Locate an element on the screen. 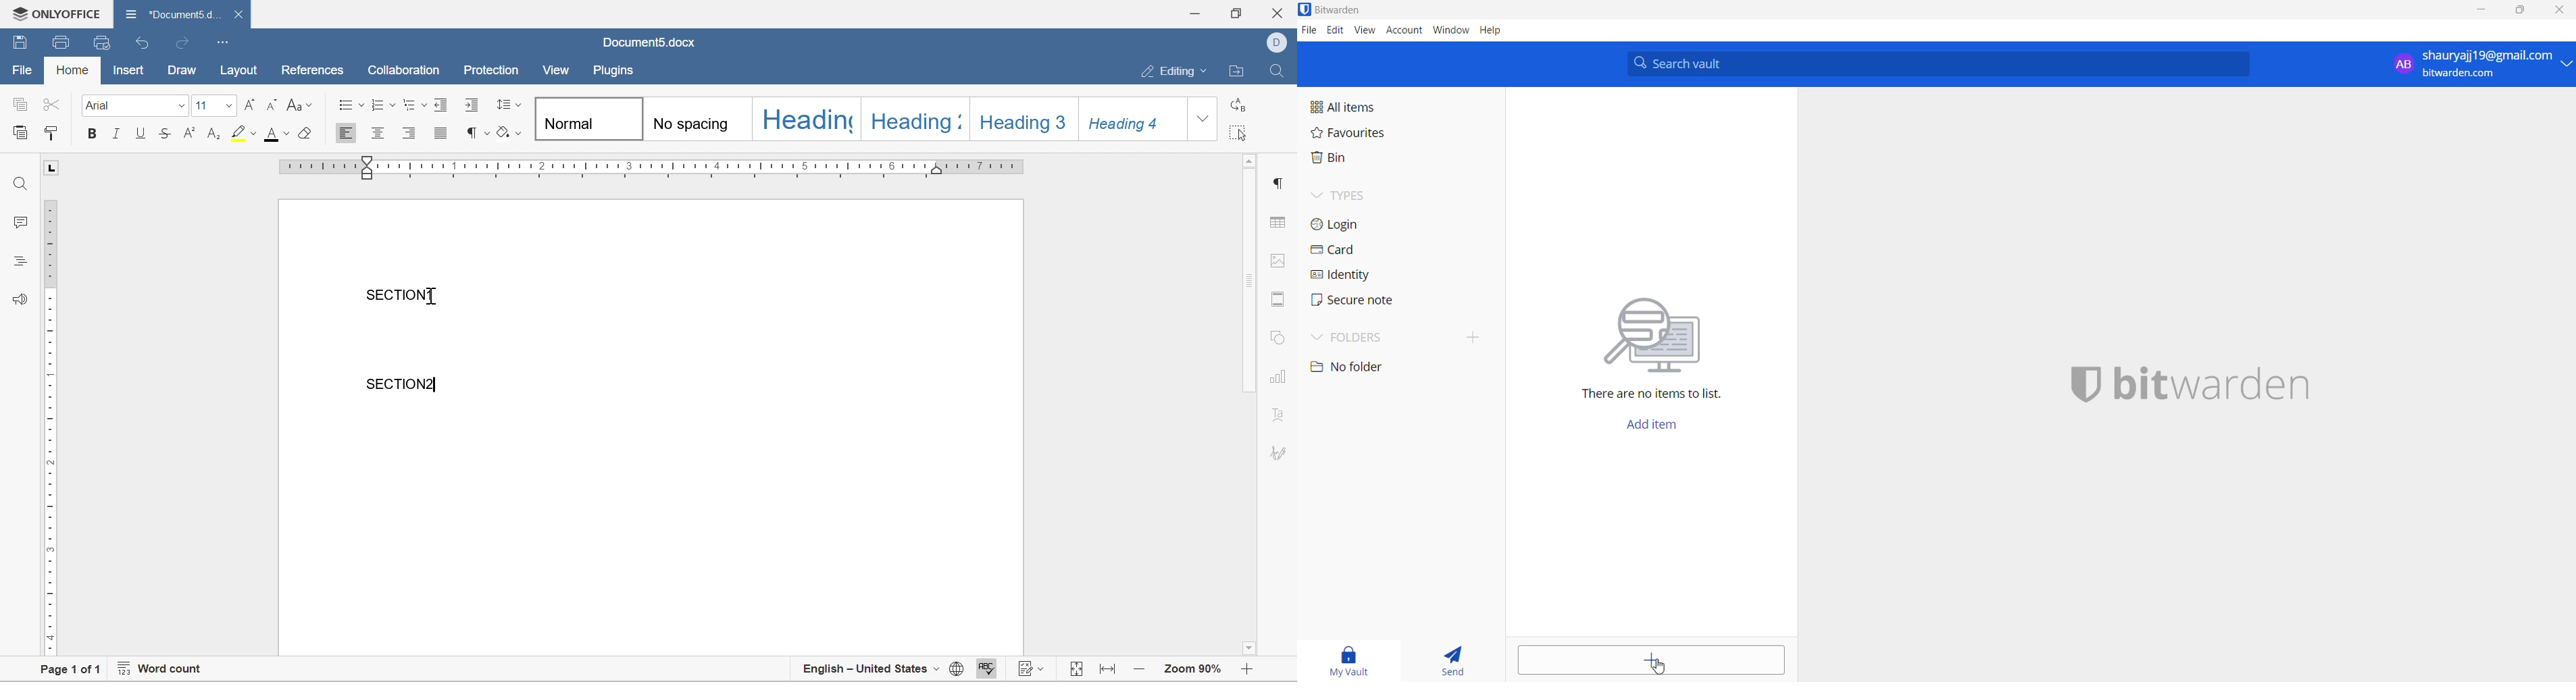 Image resolution: width=2576 pixels, height=700 pixels. close is located at coordinates (241, 14).